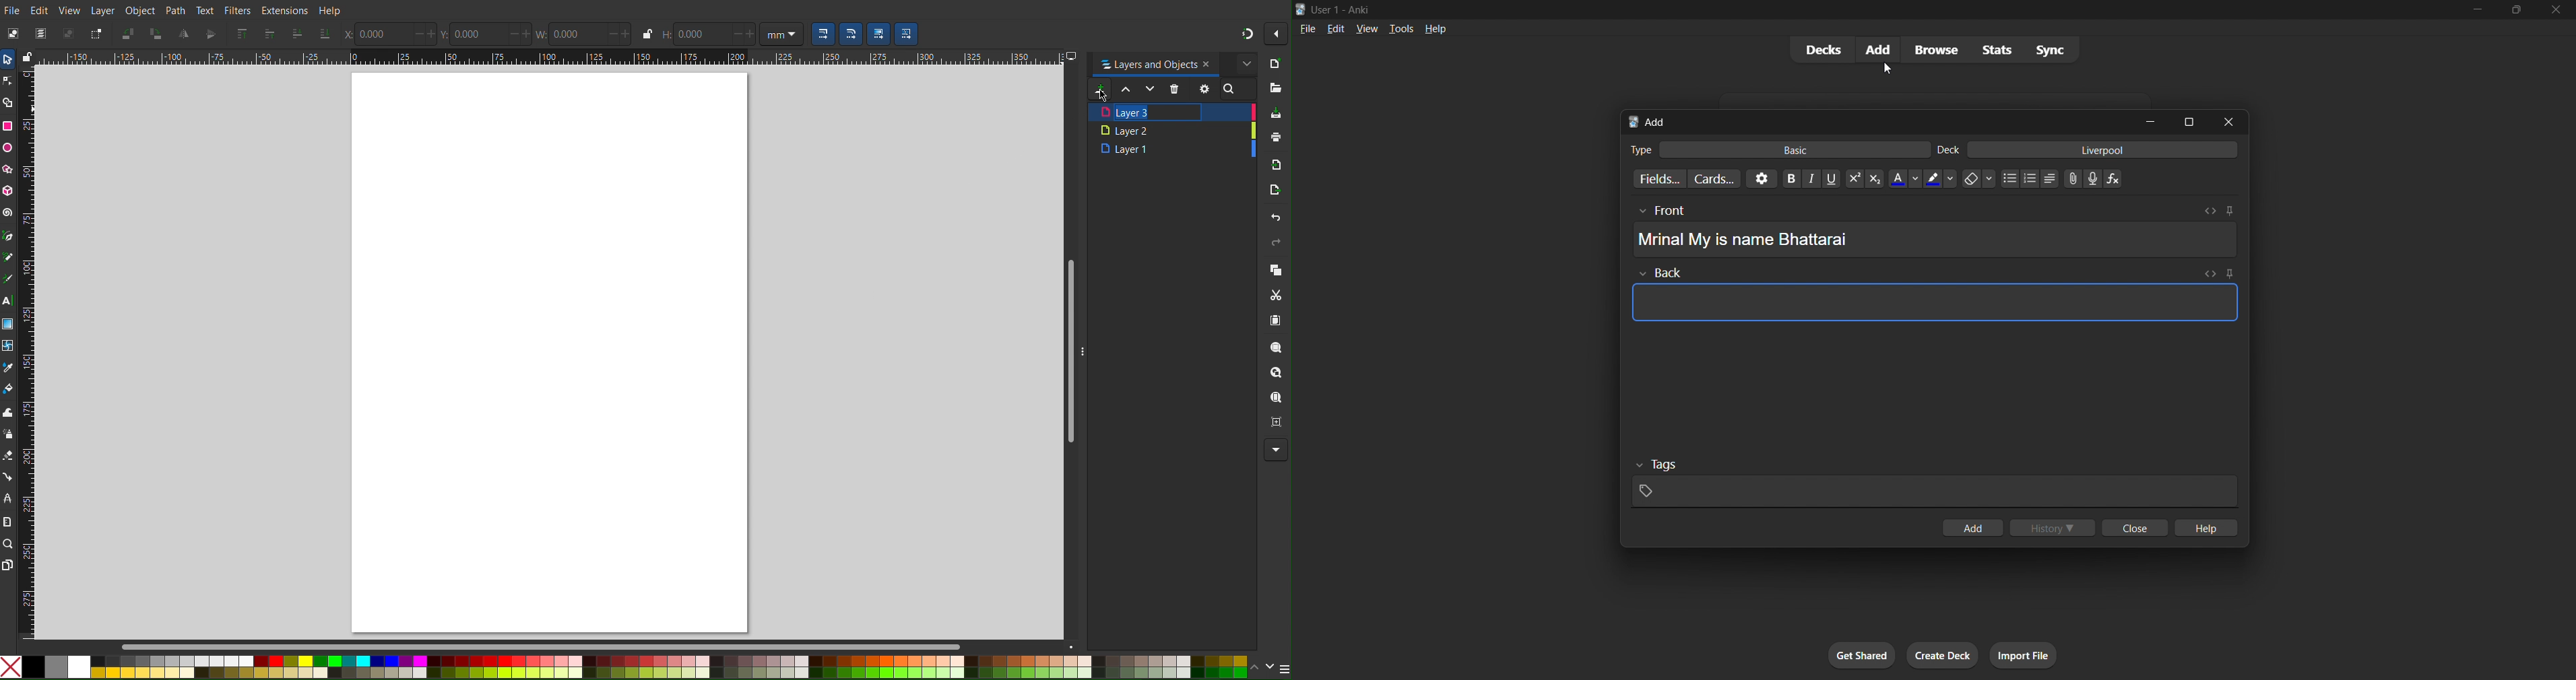 Image resolution: width=2576 pixels, height=700 pixels. What do you see at coordinates (2022, 653) in the screenshot?
I see `import file` at bounding box center [2022, 653].